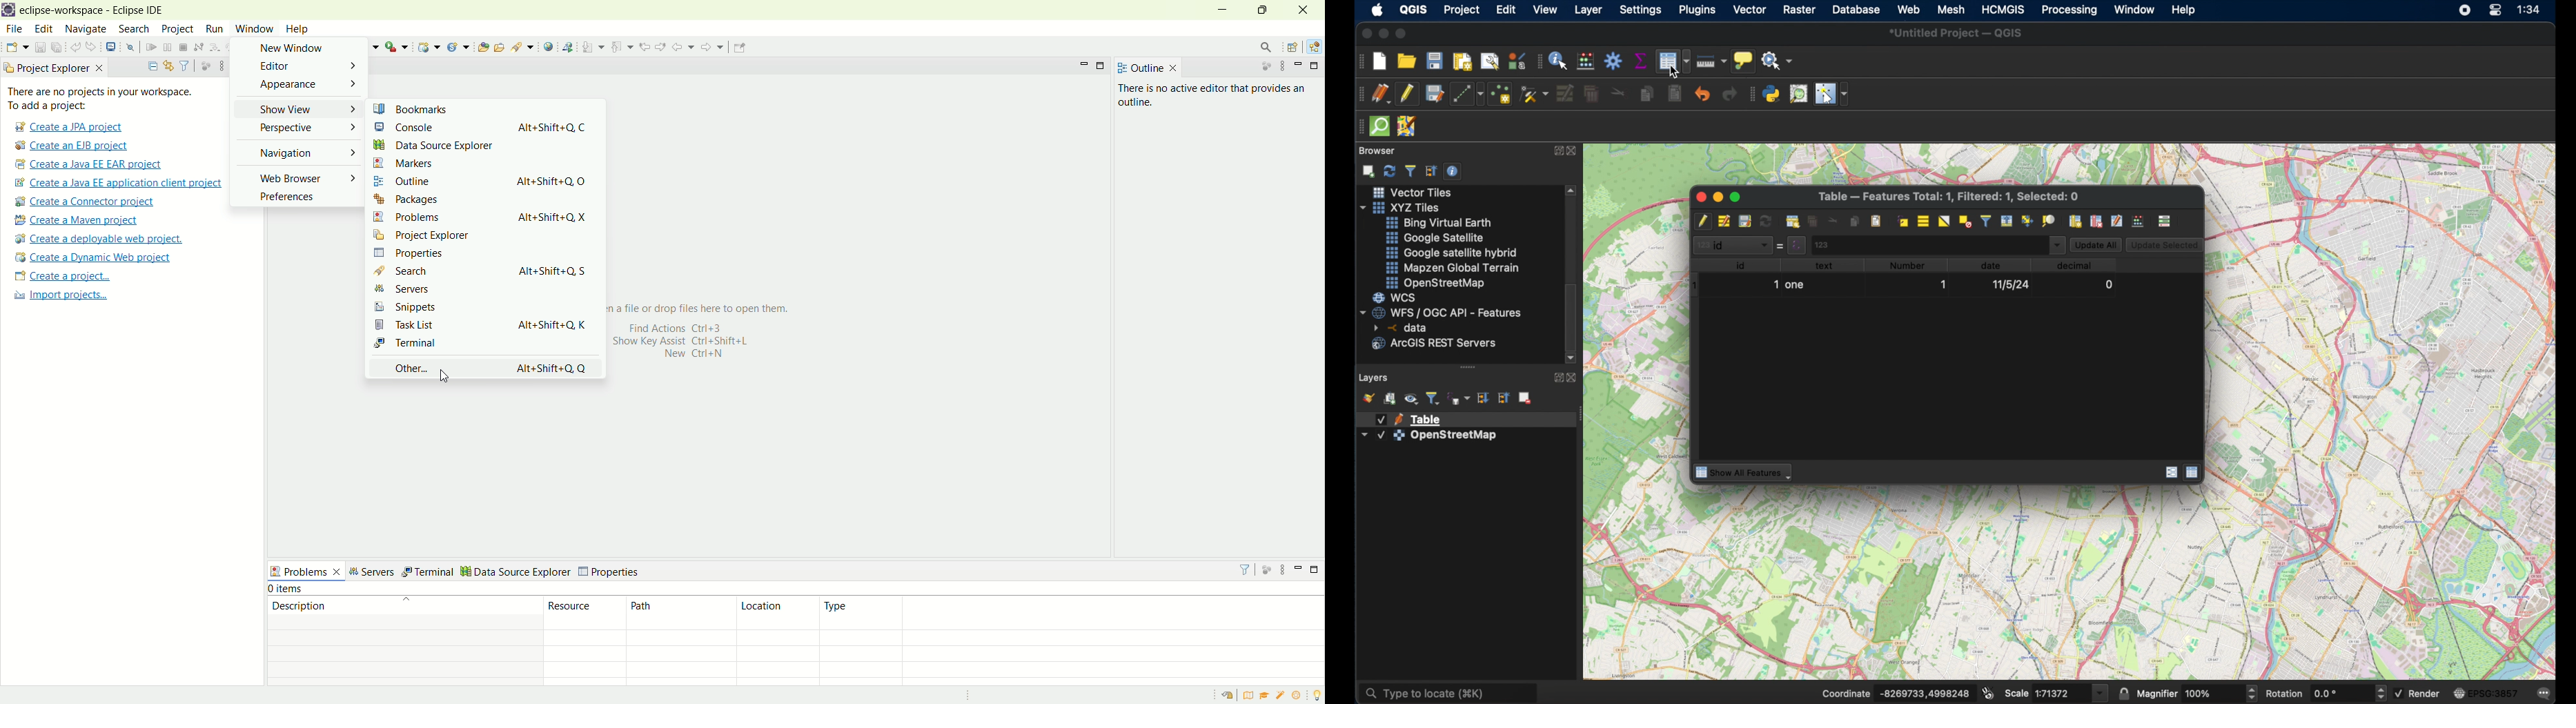 The width and height of the screenshot is (2576, 728). What do you see at coordinates (213, 30) in the screenshot?
I see `run` at bounding box center [213, 30].